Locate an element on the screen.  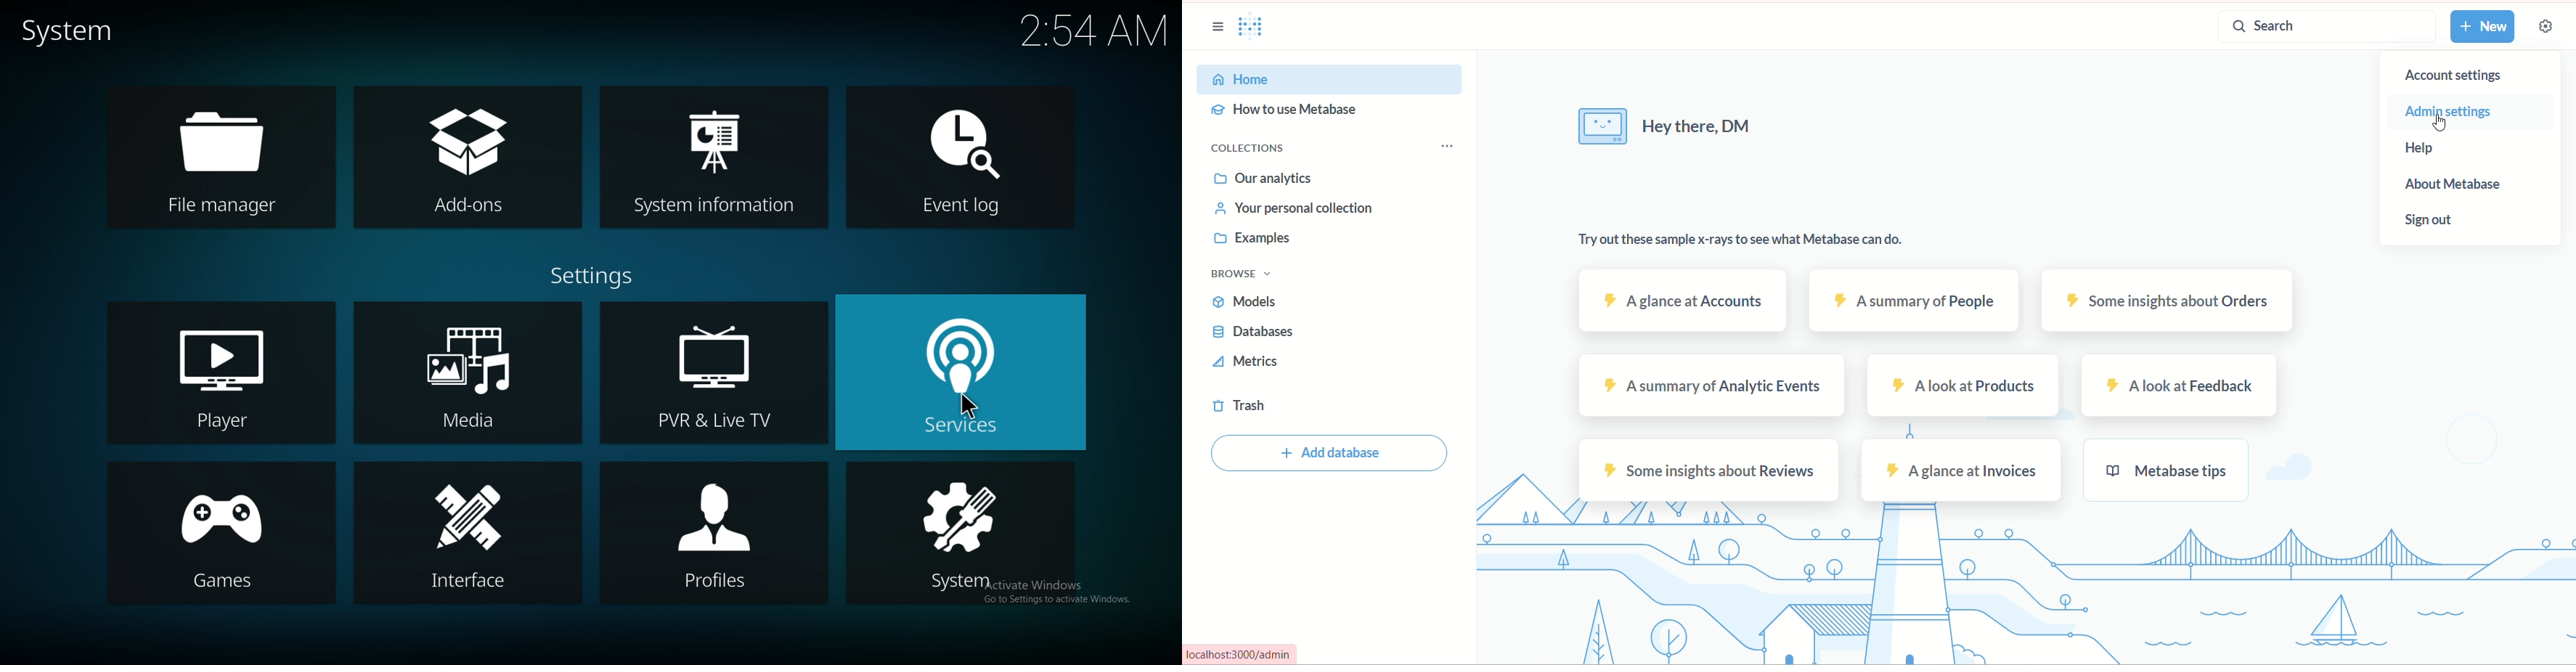
image is located at coordinates (1602, 126).